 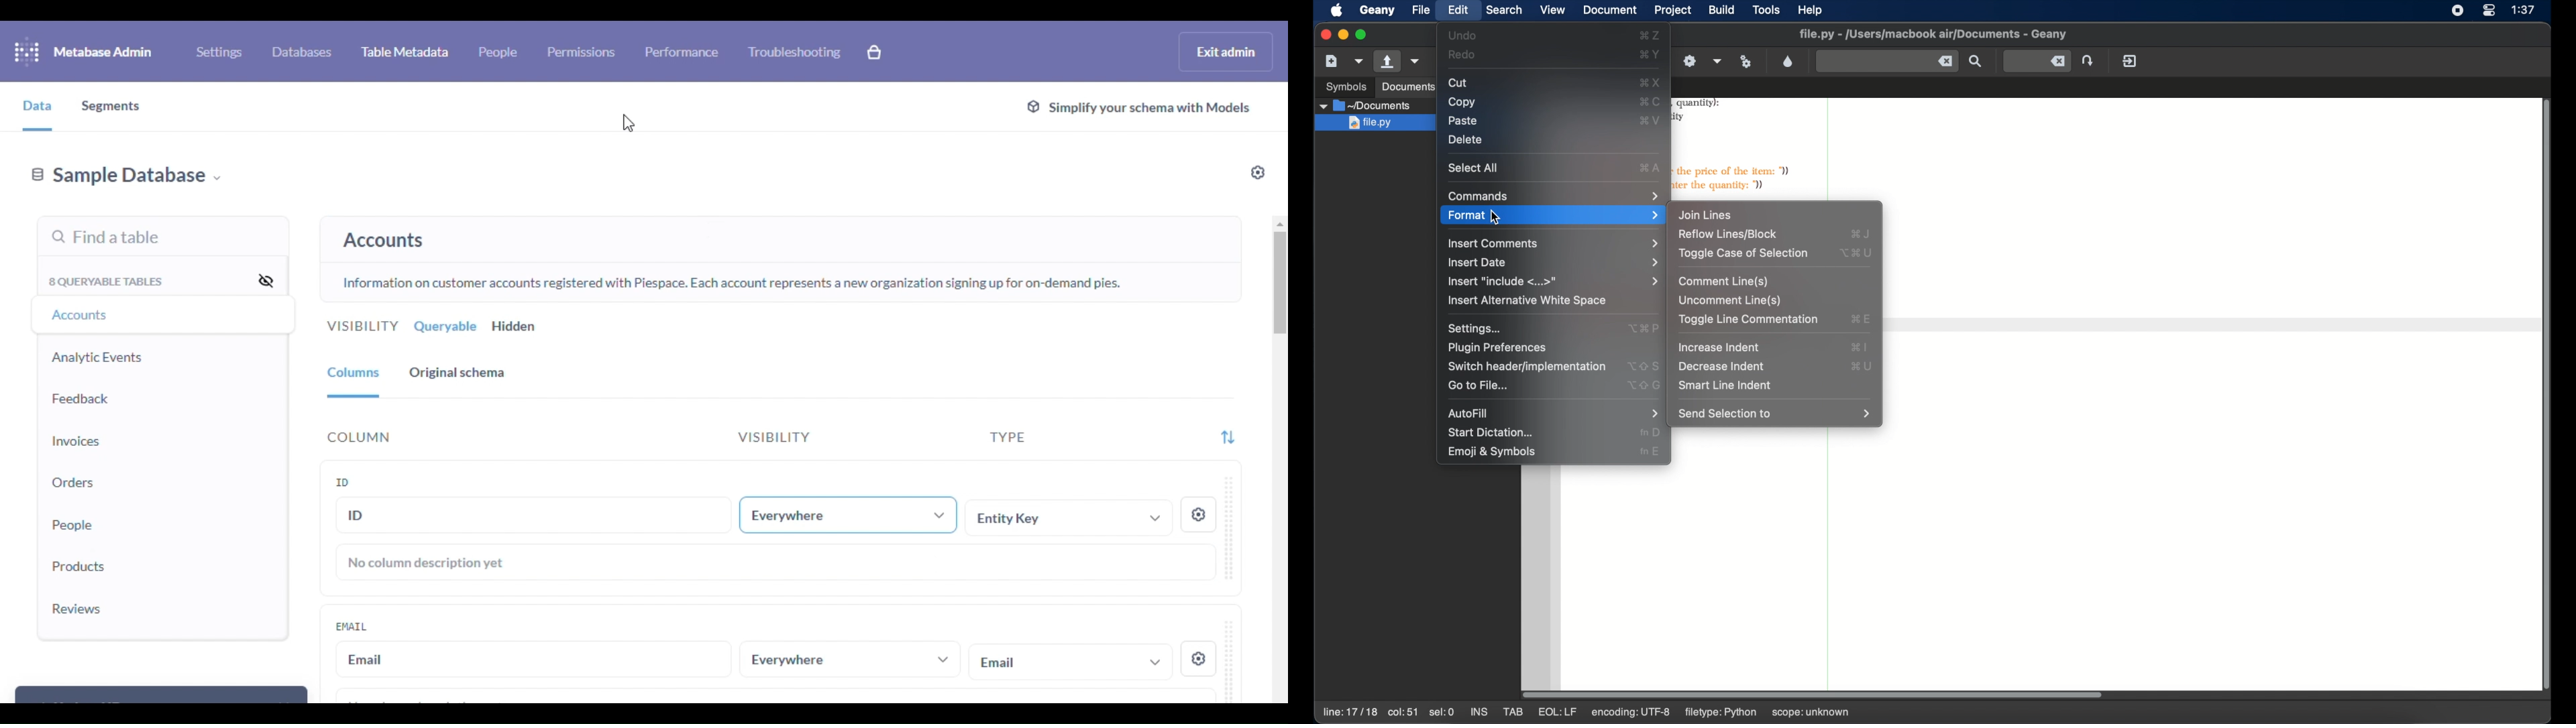 I want to click on switch header shortcut, so click(x=1644, y=366).